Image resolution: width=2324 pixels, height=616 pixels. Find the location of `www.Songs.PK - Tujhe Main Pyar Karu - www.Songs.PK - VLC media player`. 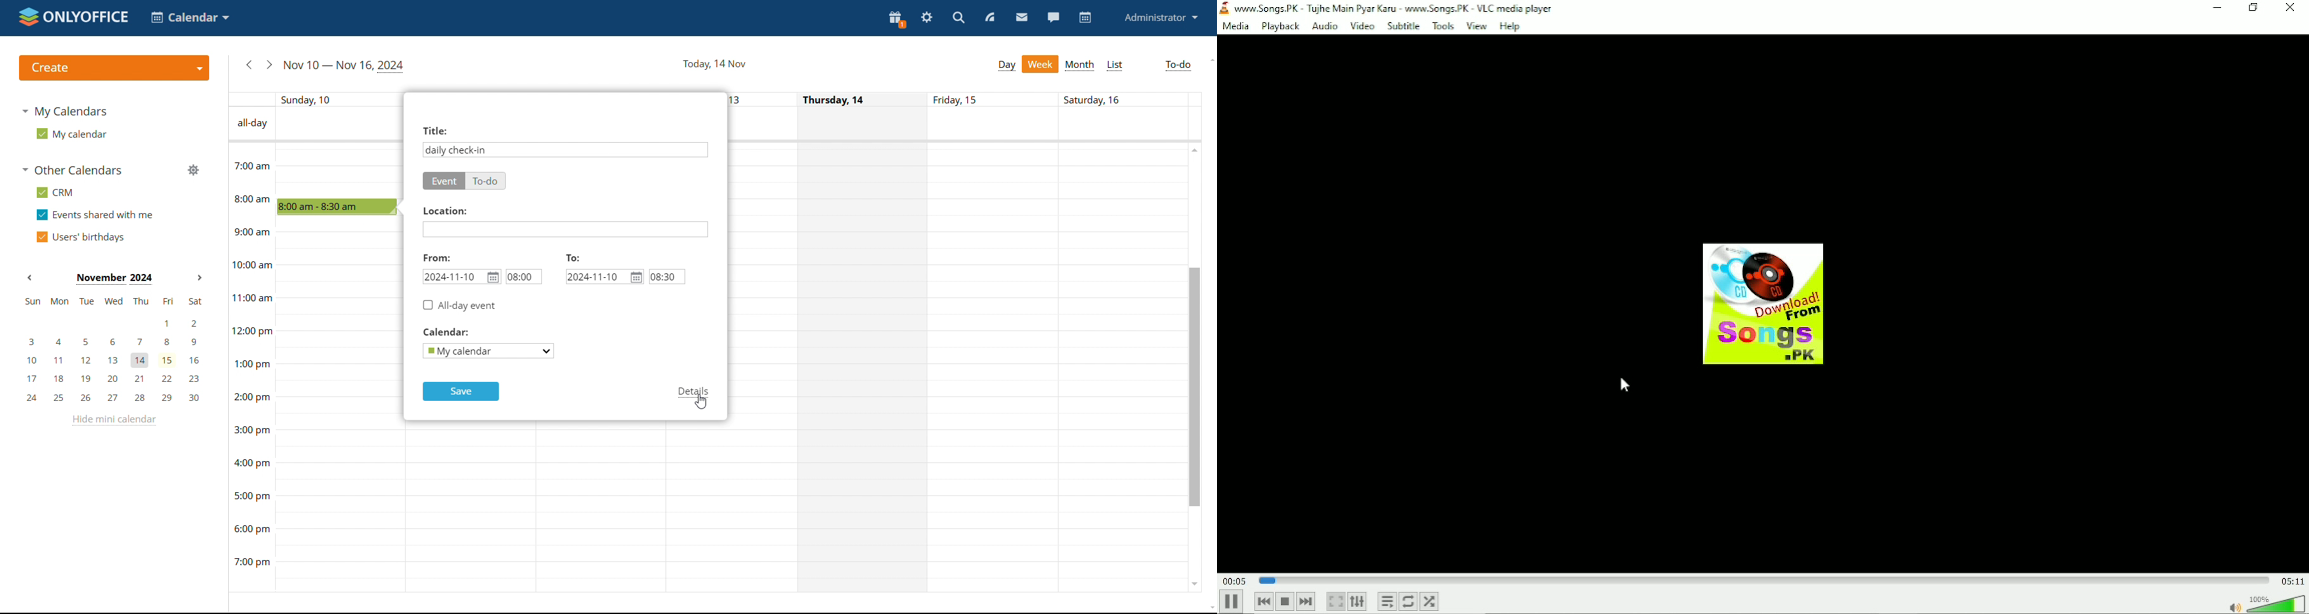

www.Songs.PK - Tujhe Main Pyar Karu - www.Songs.PK - VLC media player is located at coordinates (1389, 7).